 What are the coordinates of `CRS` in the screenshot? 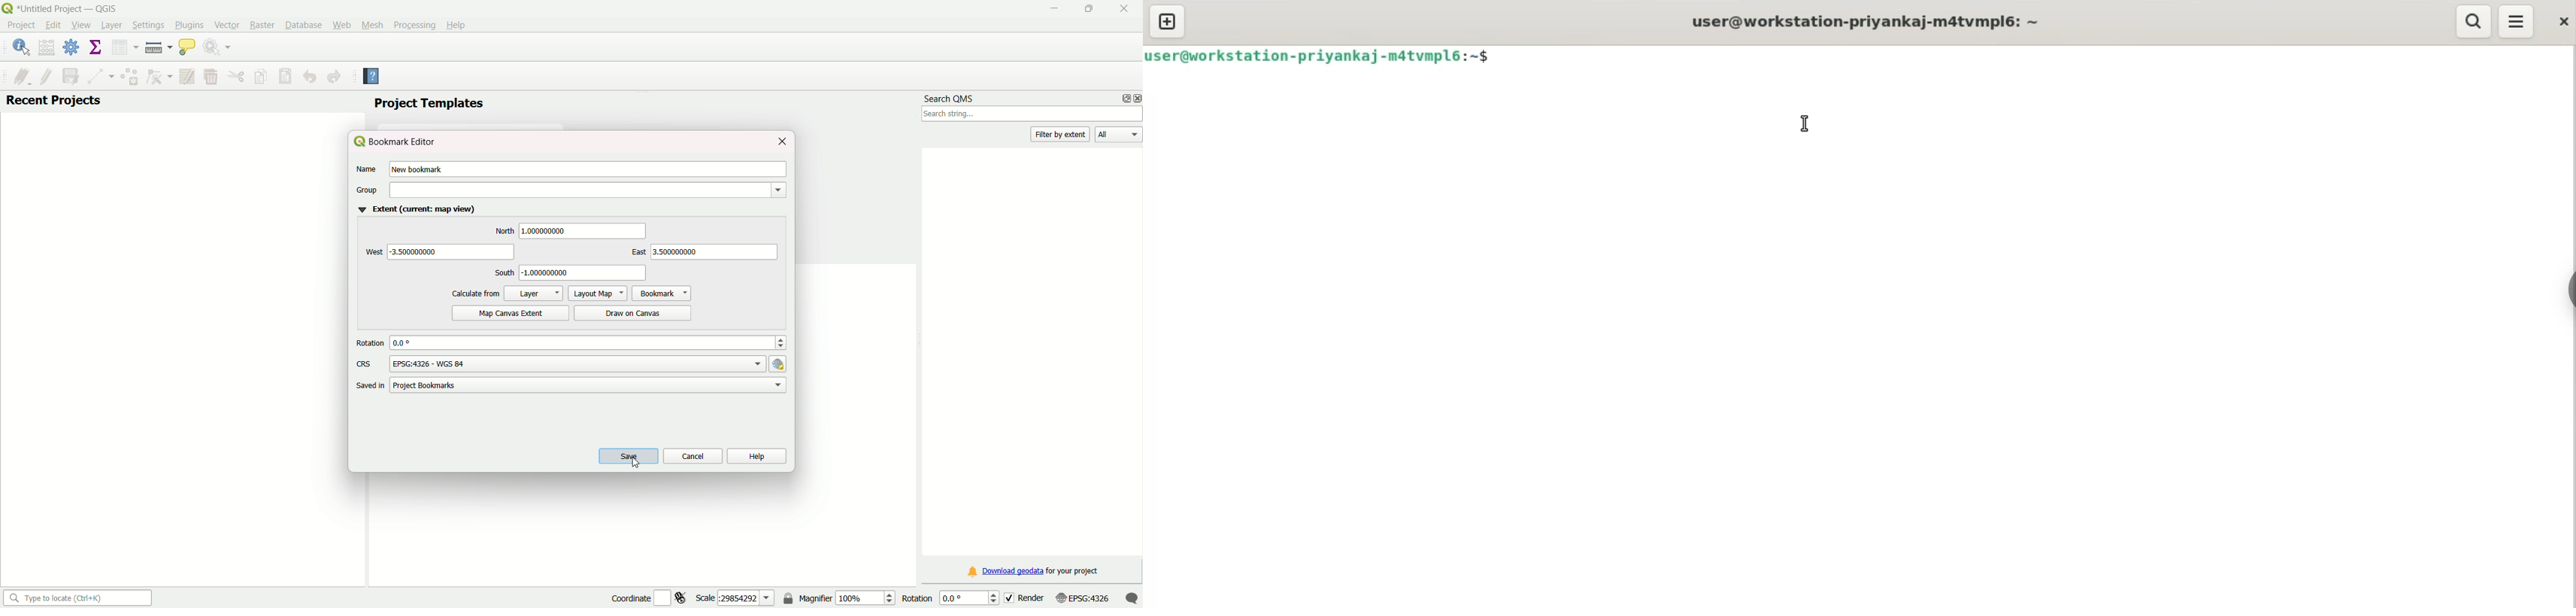 It's located at (365, 364).